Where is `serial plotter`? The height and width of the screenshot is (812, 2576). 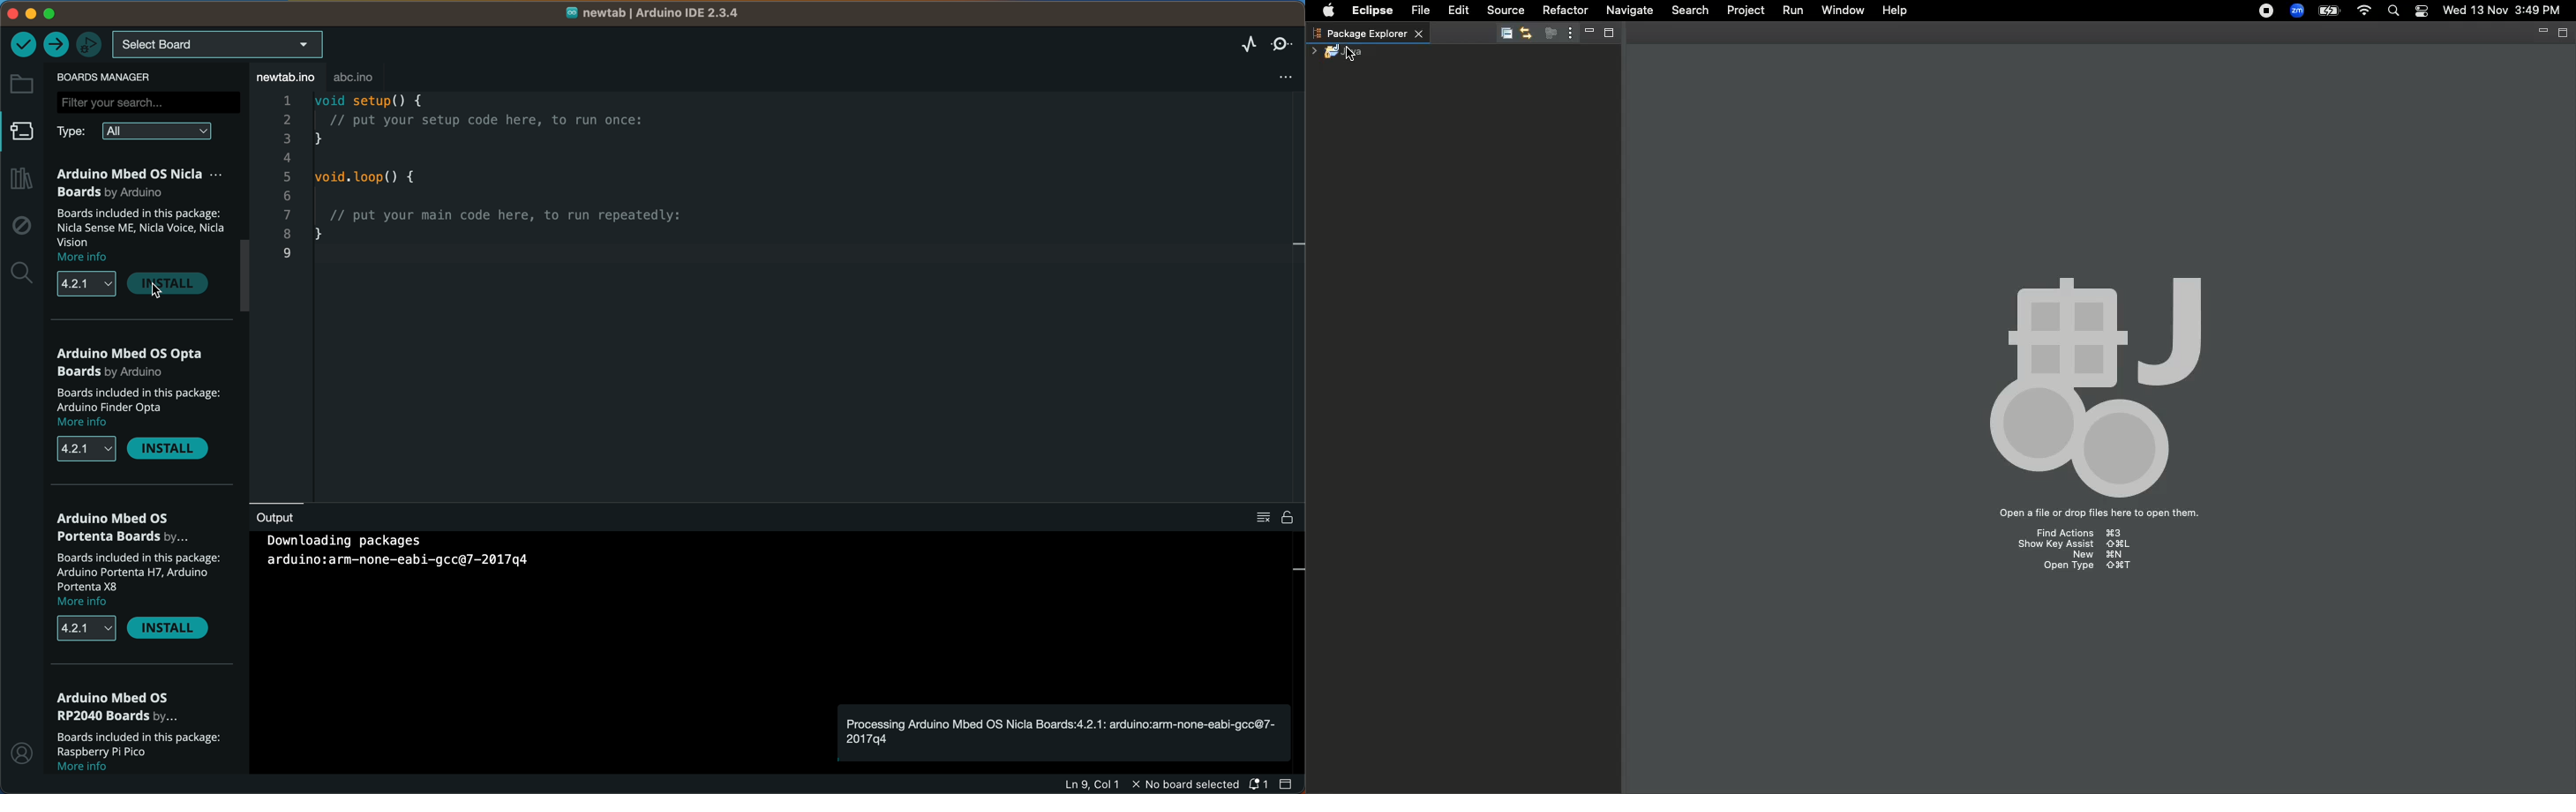
serial plotter is located at coordinates (1246, 44).